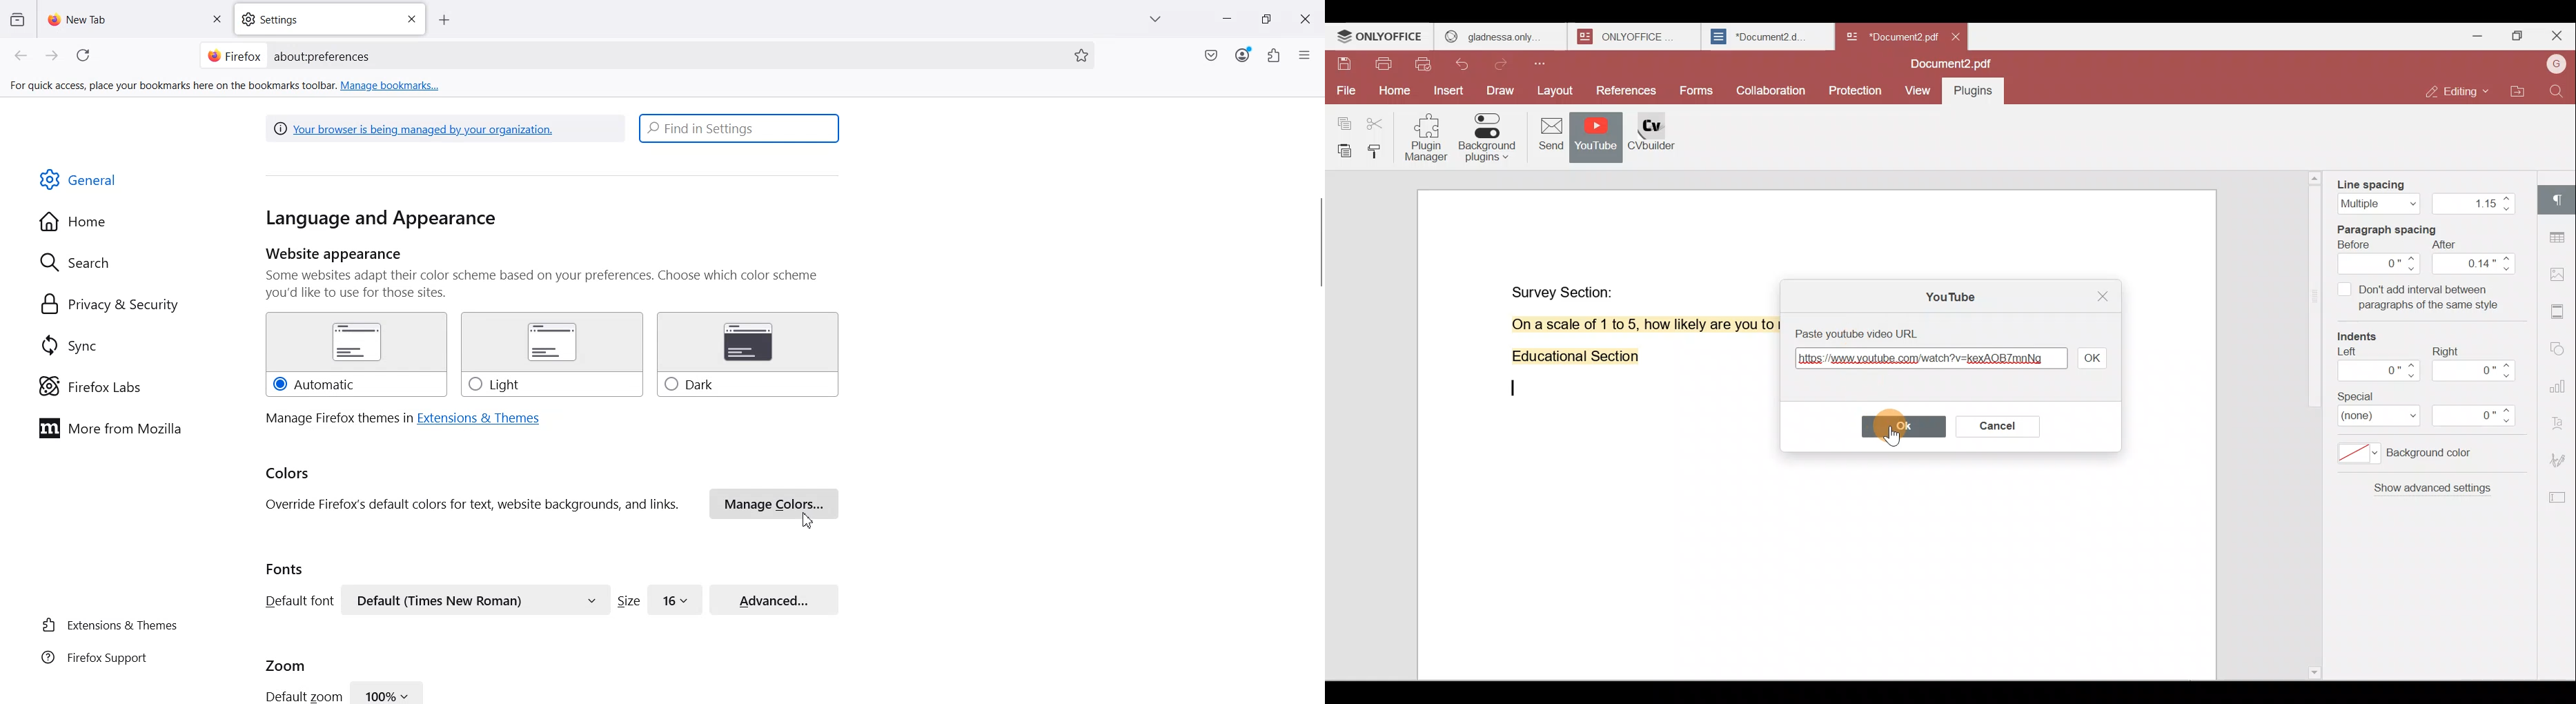  What do you see at coordinates (2364, 338) in the screenshot?
I see `Indents` at bounding box center [2364, 338].